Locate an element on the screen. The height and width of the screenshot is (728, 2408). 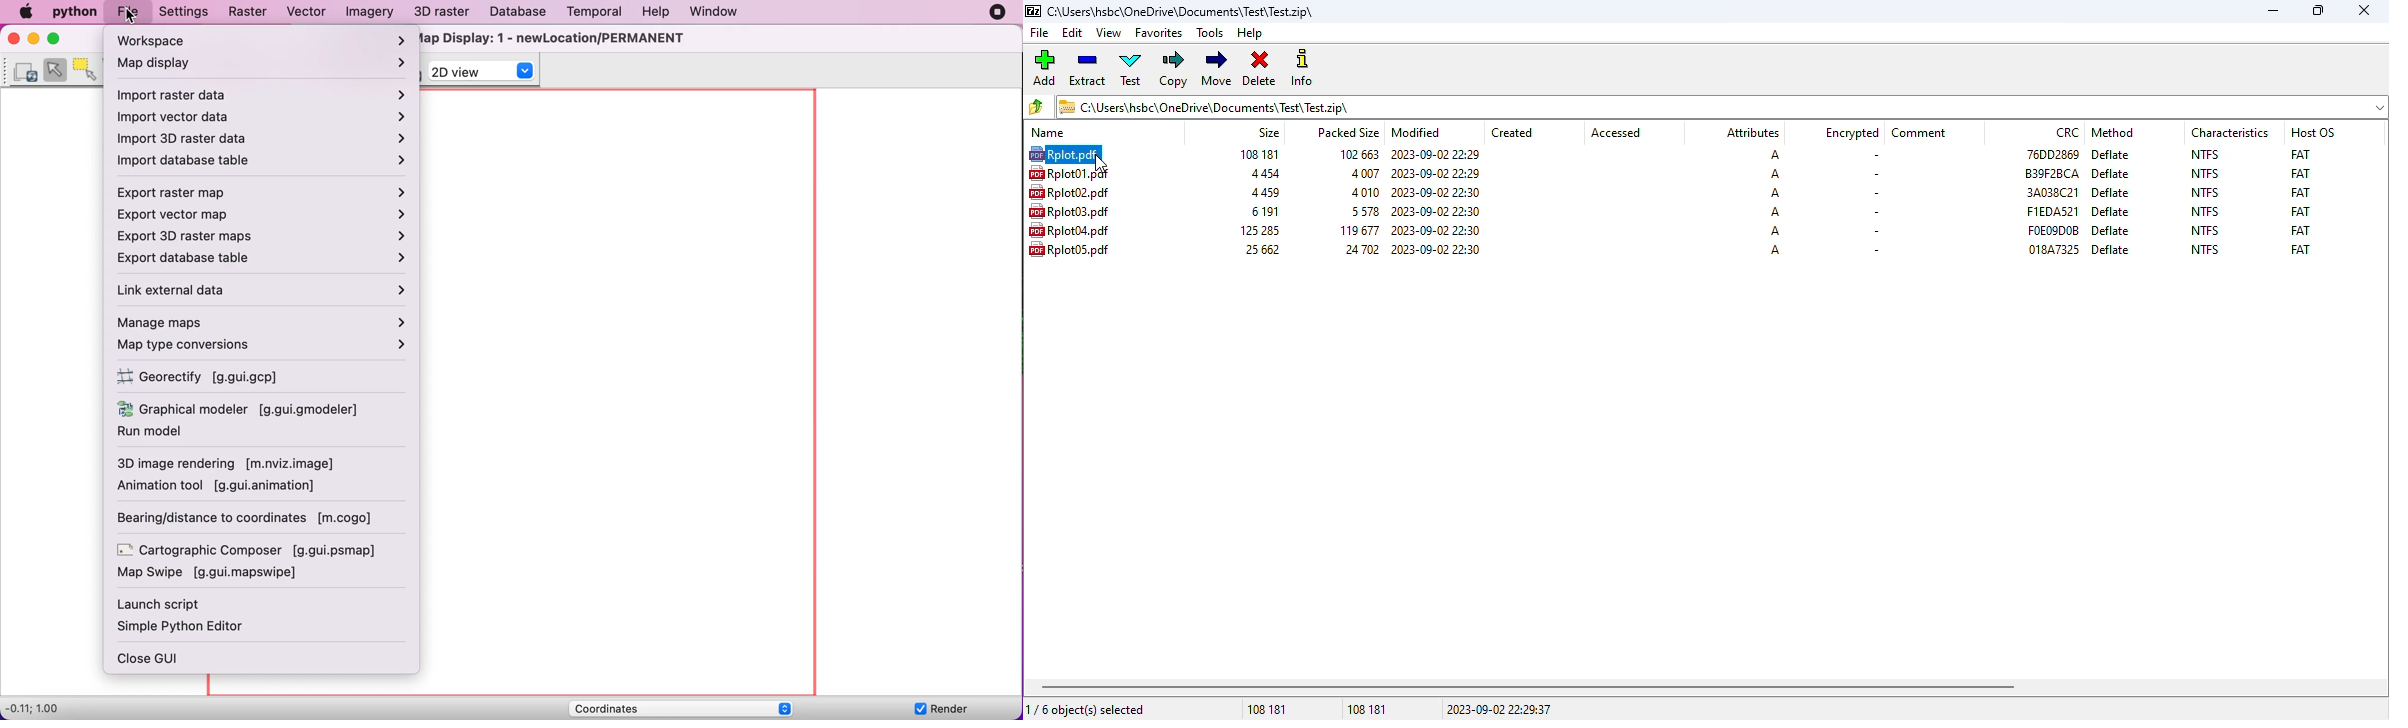
FAT is located at coordinates (2300, 173).